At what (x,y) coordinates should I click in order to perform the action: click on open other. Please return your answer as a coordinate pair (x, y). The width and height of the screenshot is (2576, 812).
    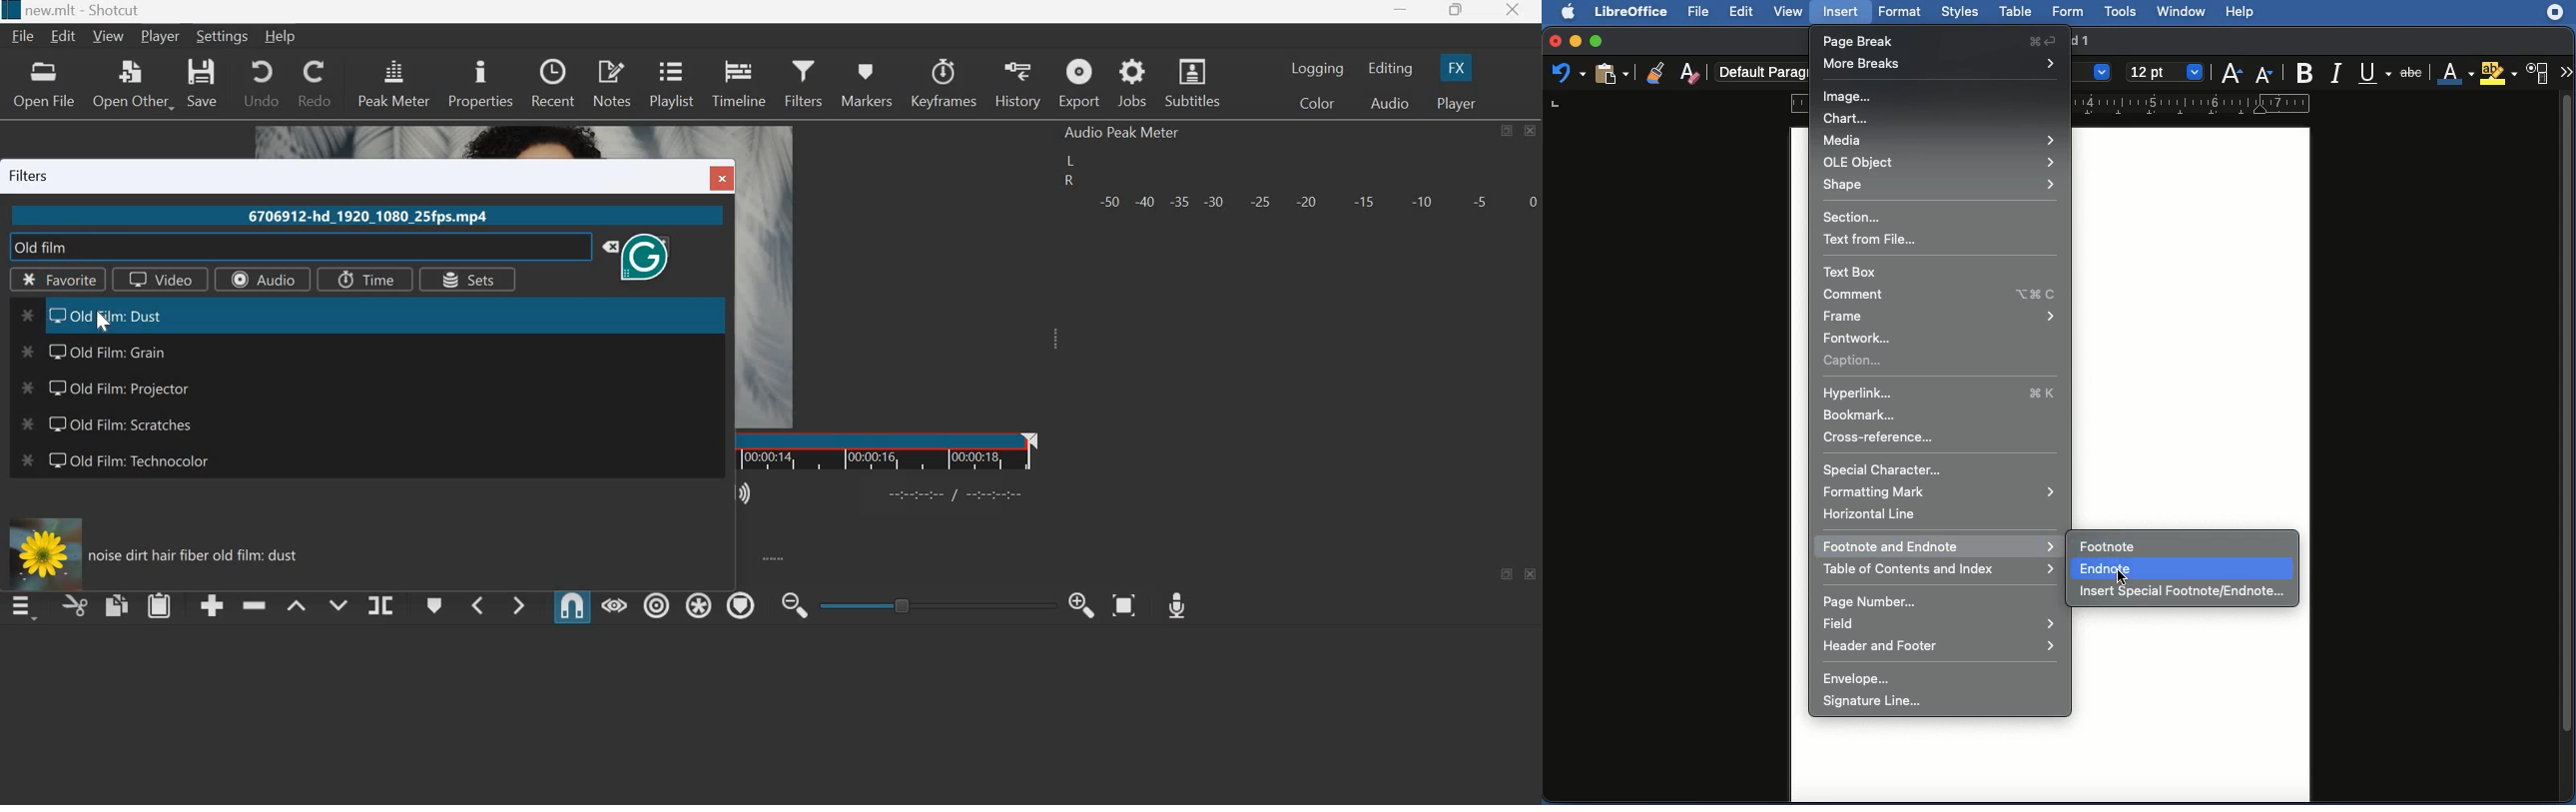
    Looking at the image, I should click on (132, 84).